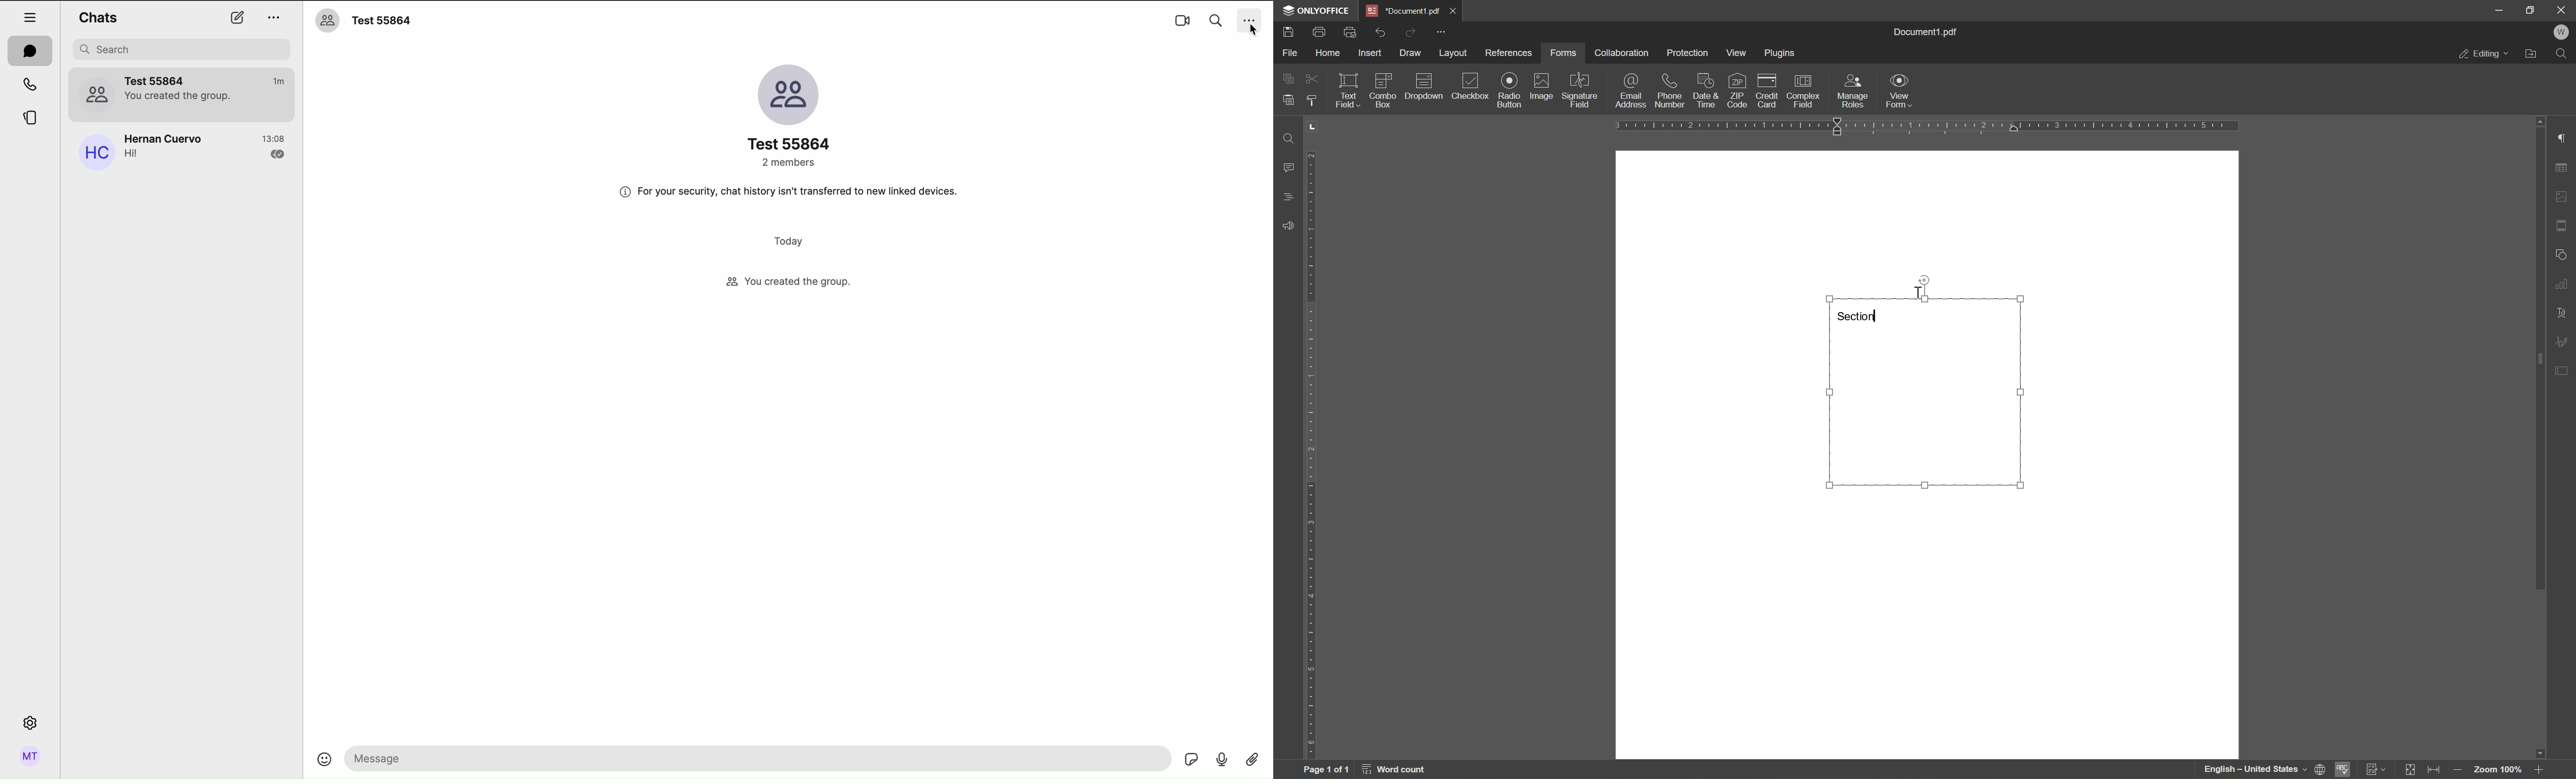 The height and width of the screenshot is (784, 2576). Describe the element at coordinates (2261, 769) in the screenshot. I see `set document language` at that location.